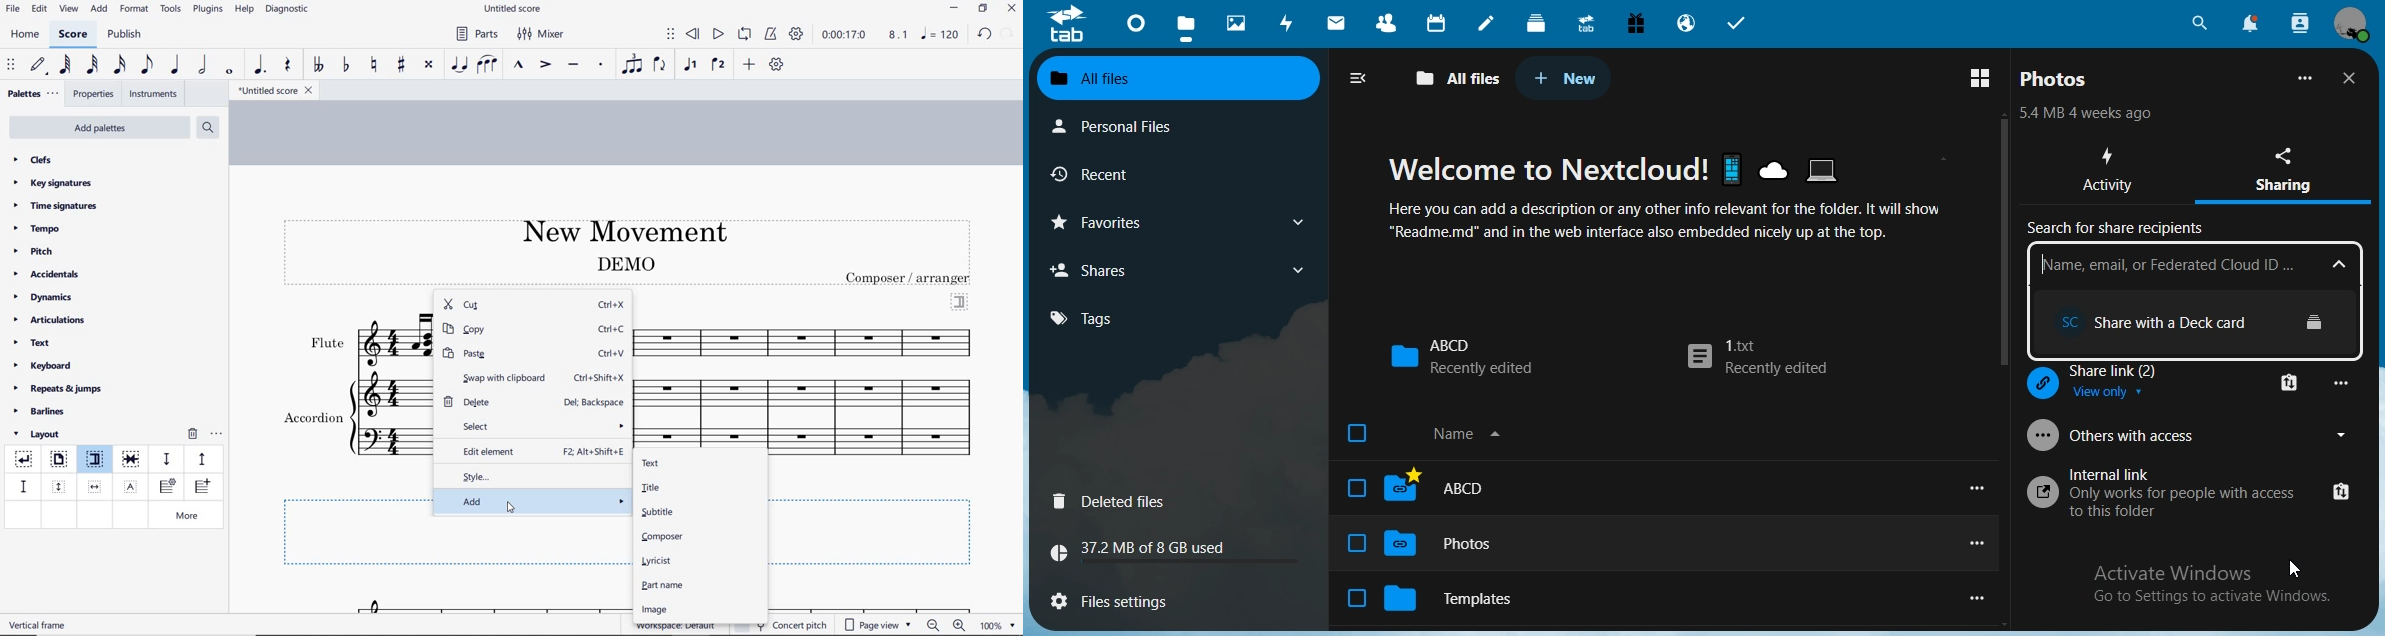 This screenshot has height=644, width=2408. Describe the element at coordinates (1459, 79) in the screenshot. I see `all files` at that location.